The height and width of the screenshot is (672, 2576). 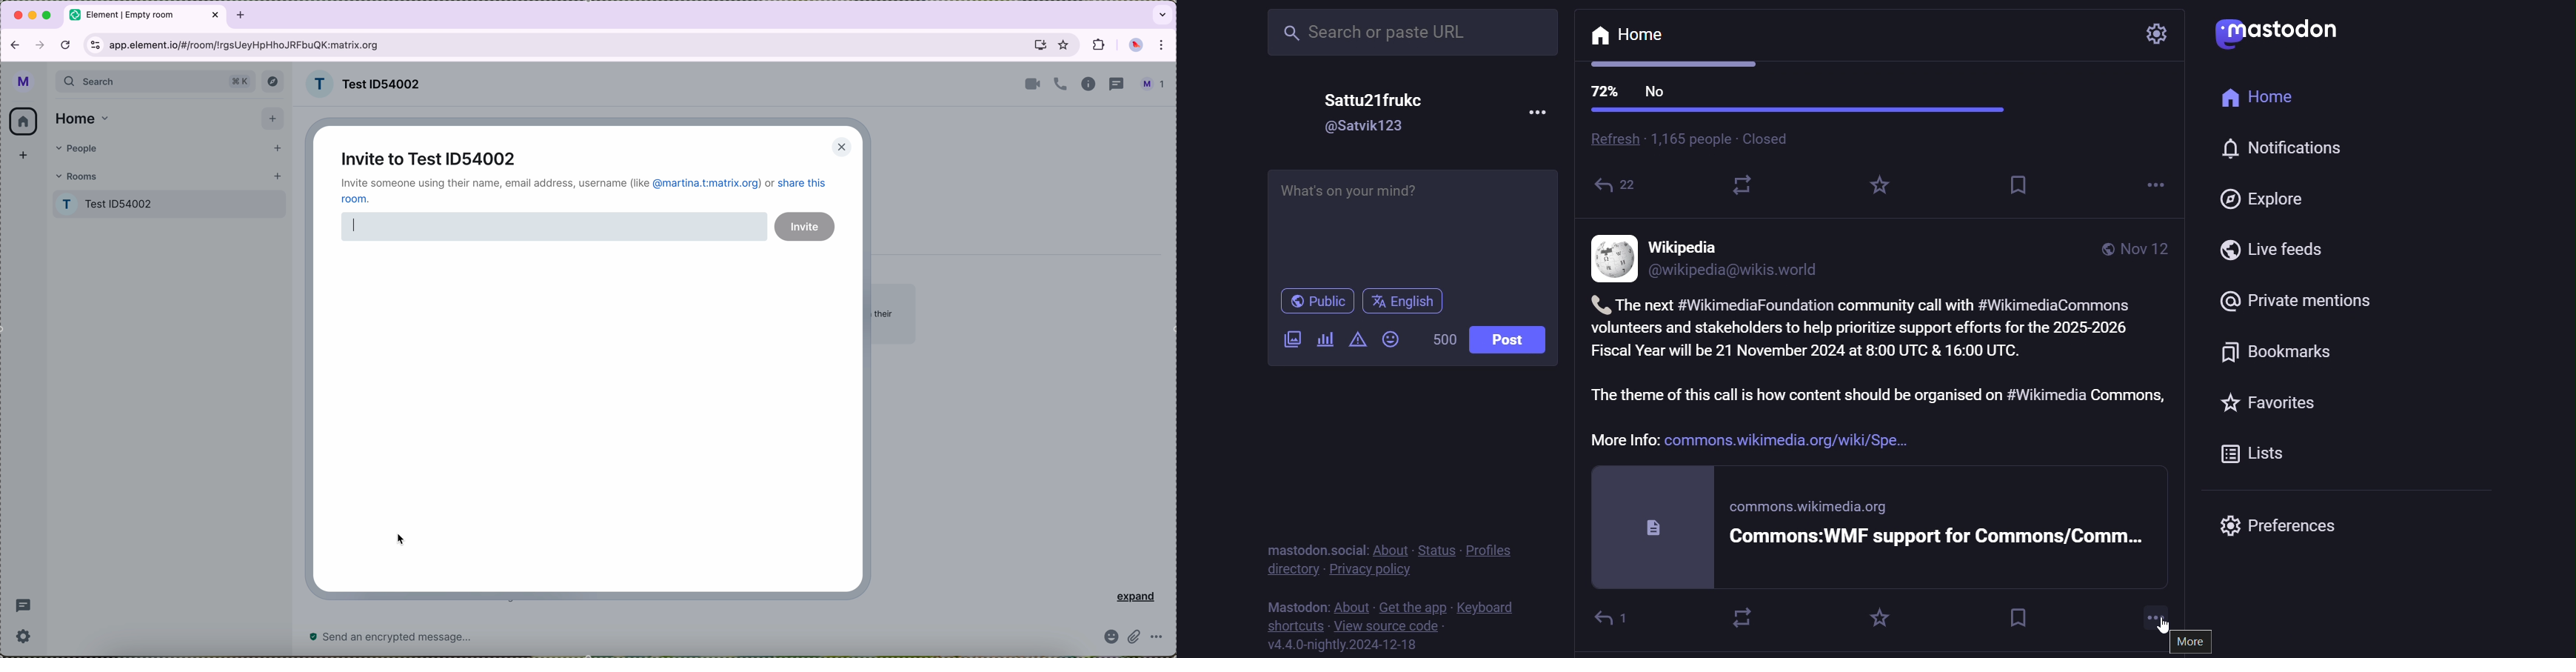 I want to click on logo, so click(x=2286, y=30).